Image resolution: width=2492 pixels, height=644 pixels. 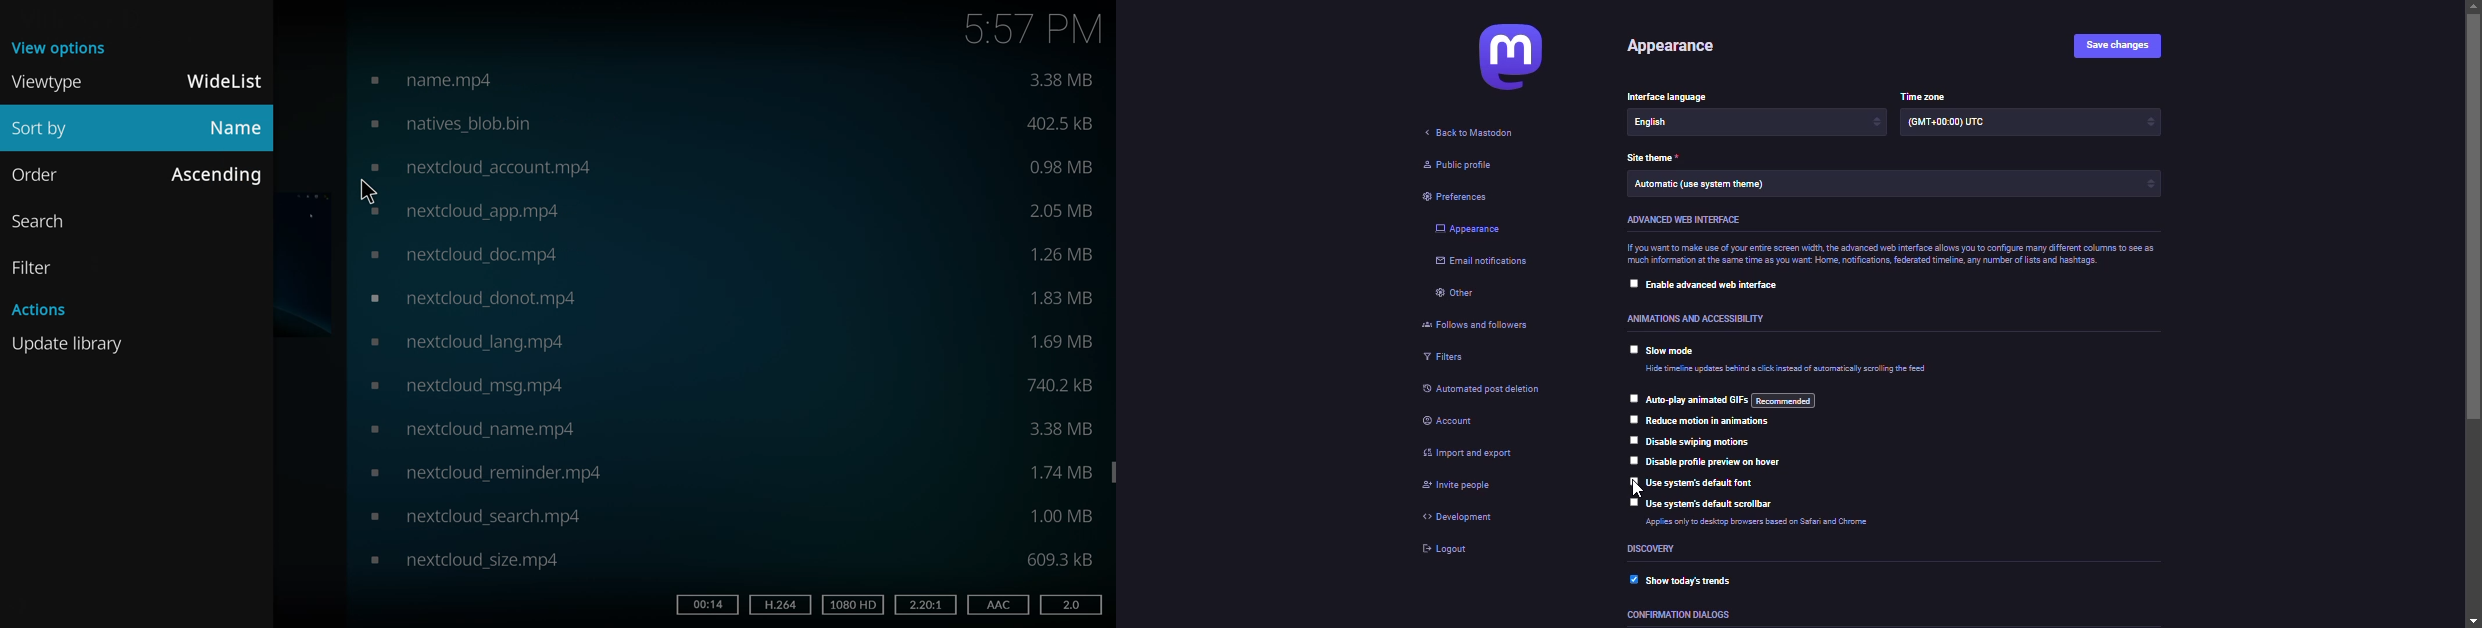 What do you see at coordinates (236, 128) in the screenshot?
I see `name` at bounding box center [236, 128].